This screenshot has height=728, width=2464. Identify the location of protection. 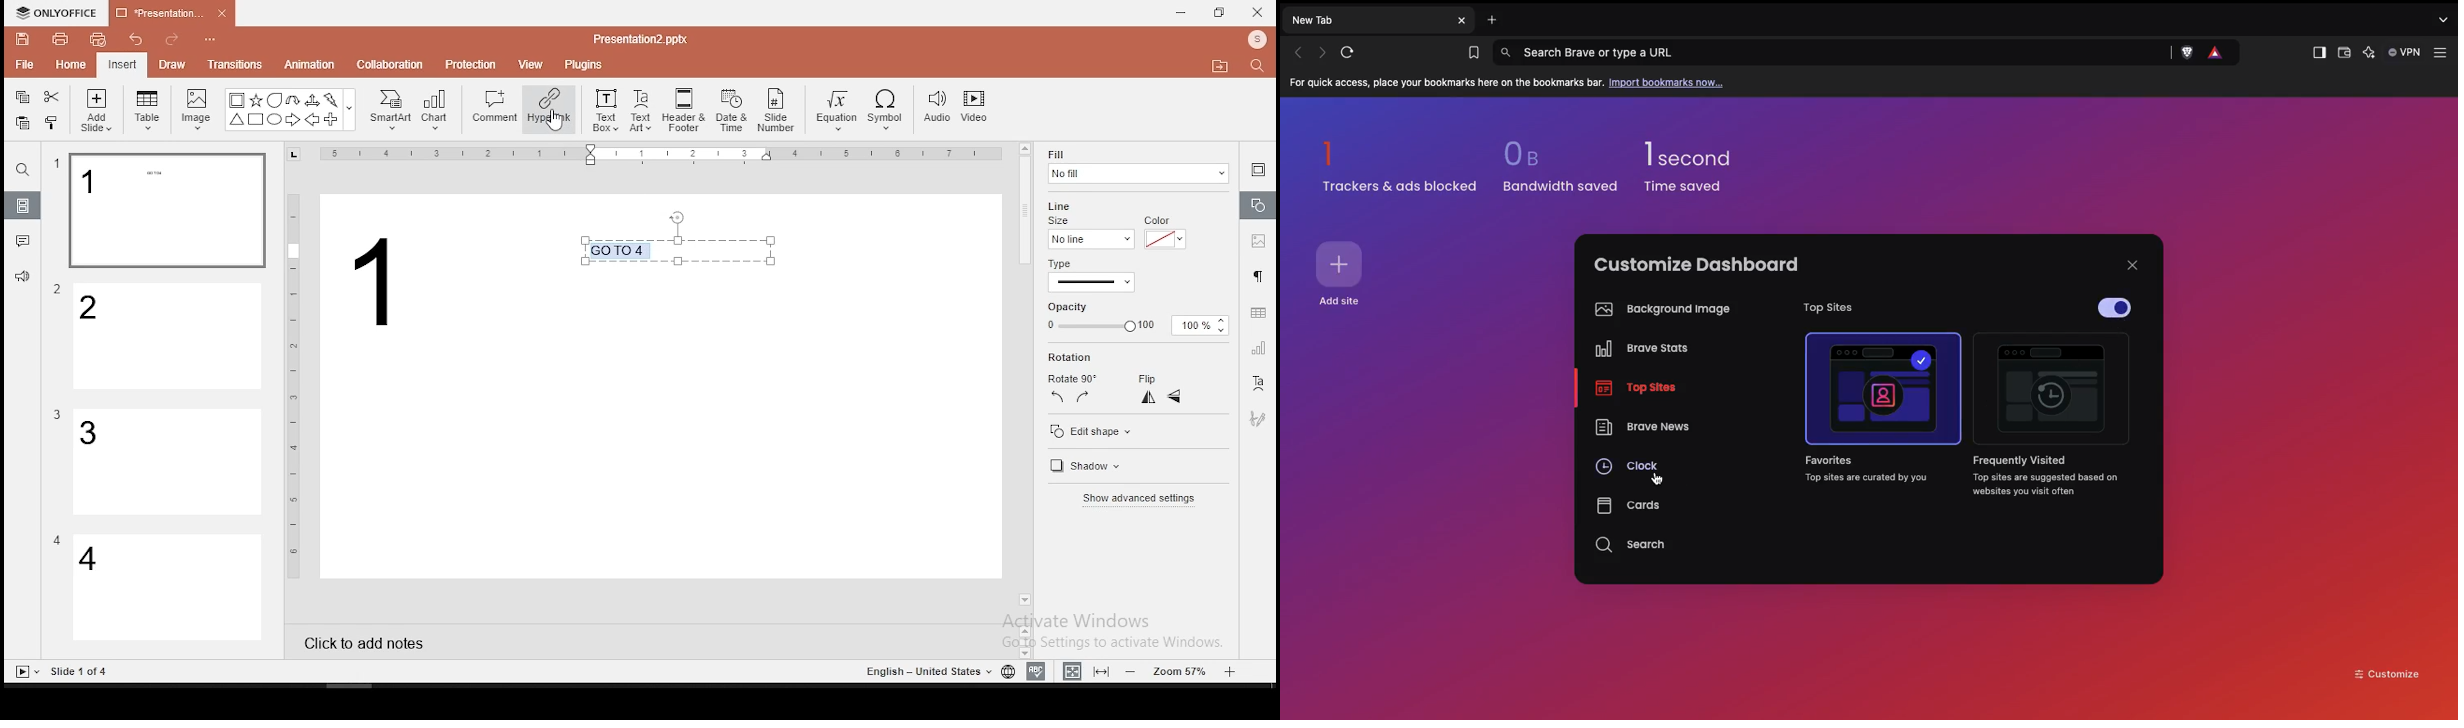
(471, 63).